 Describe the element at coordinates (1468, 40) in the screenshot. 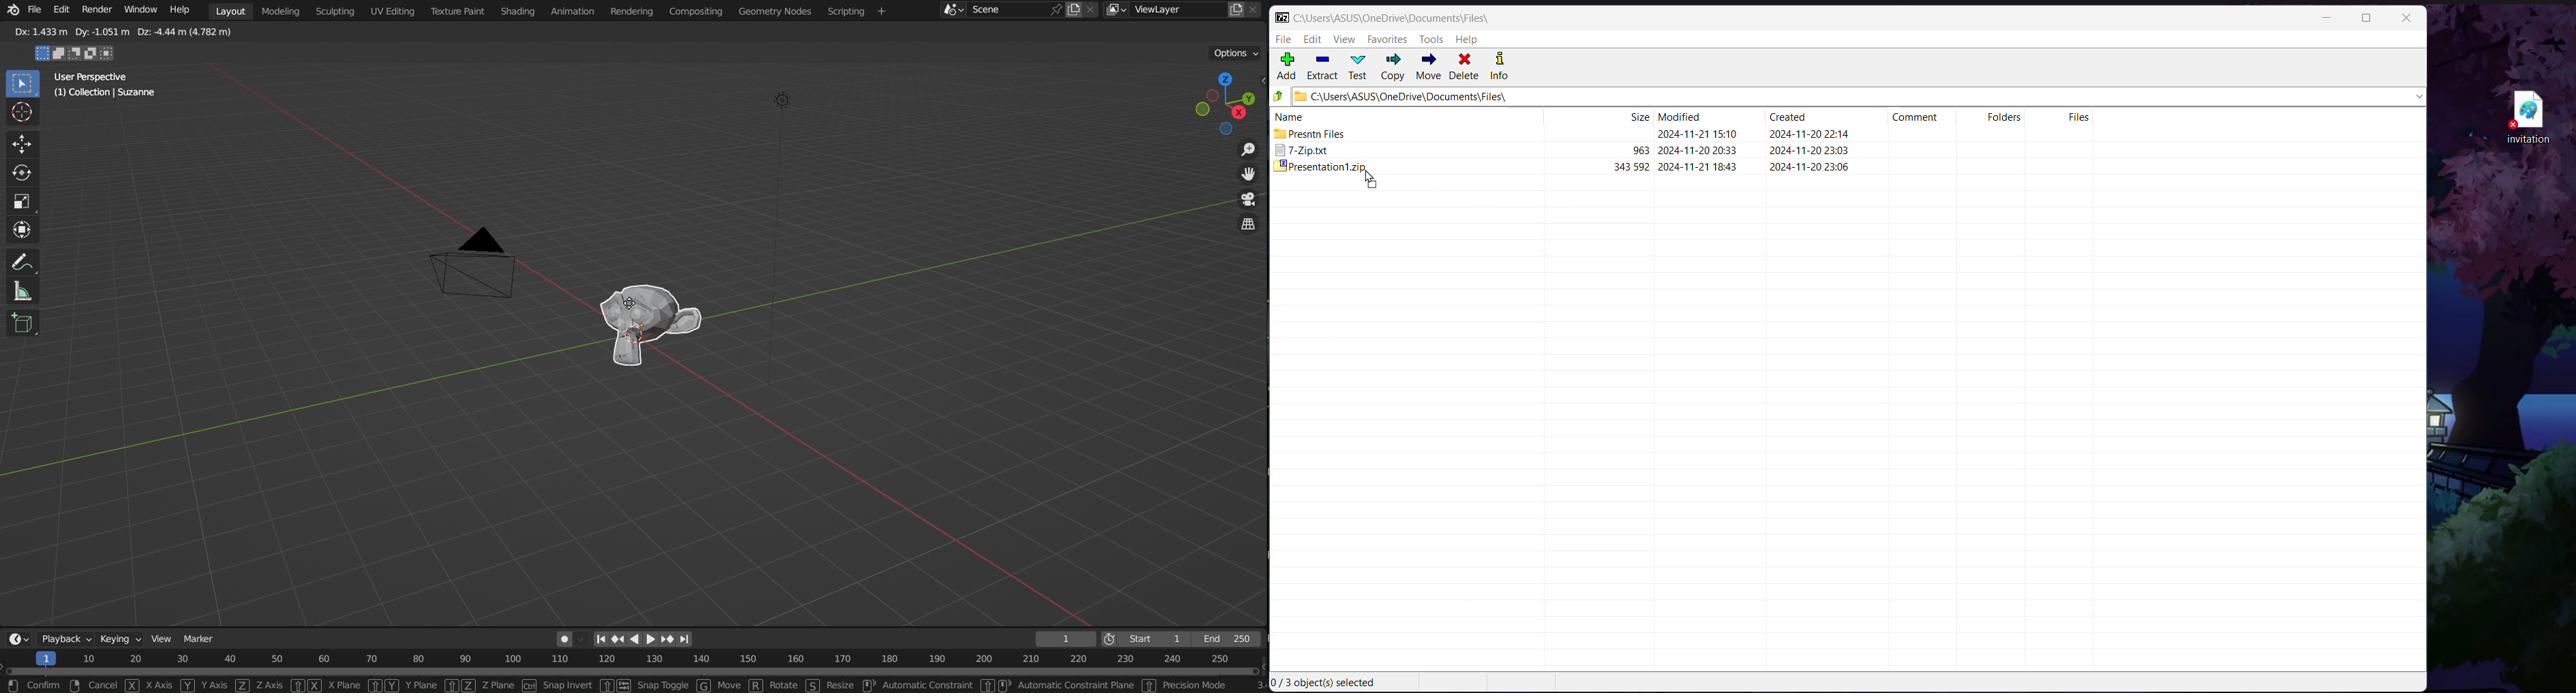

I see `Help` at that location.